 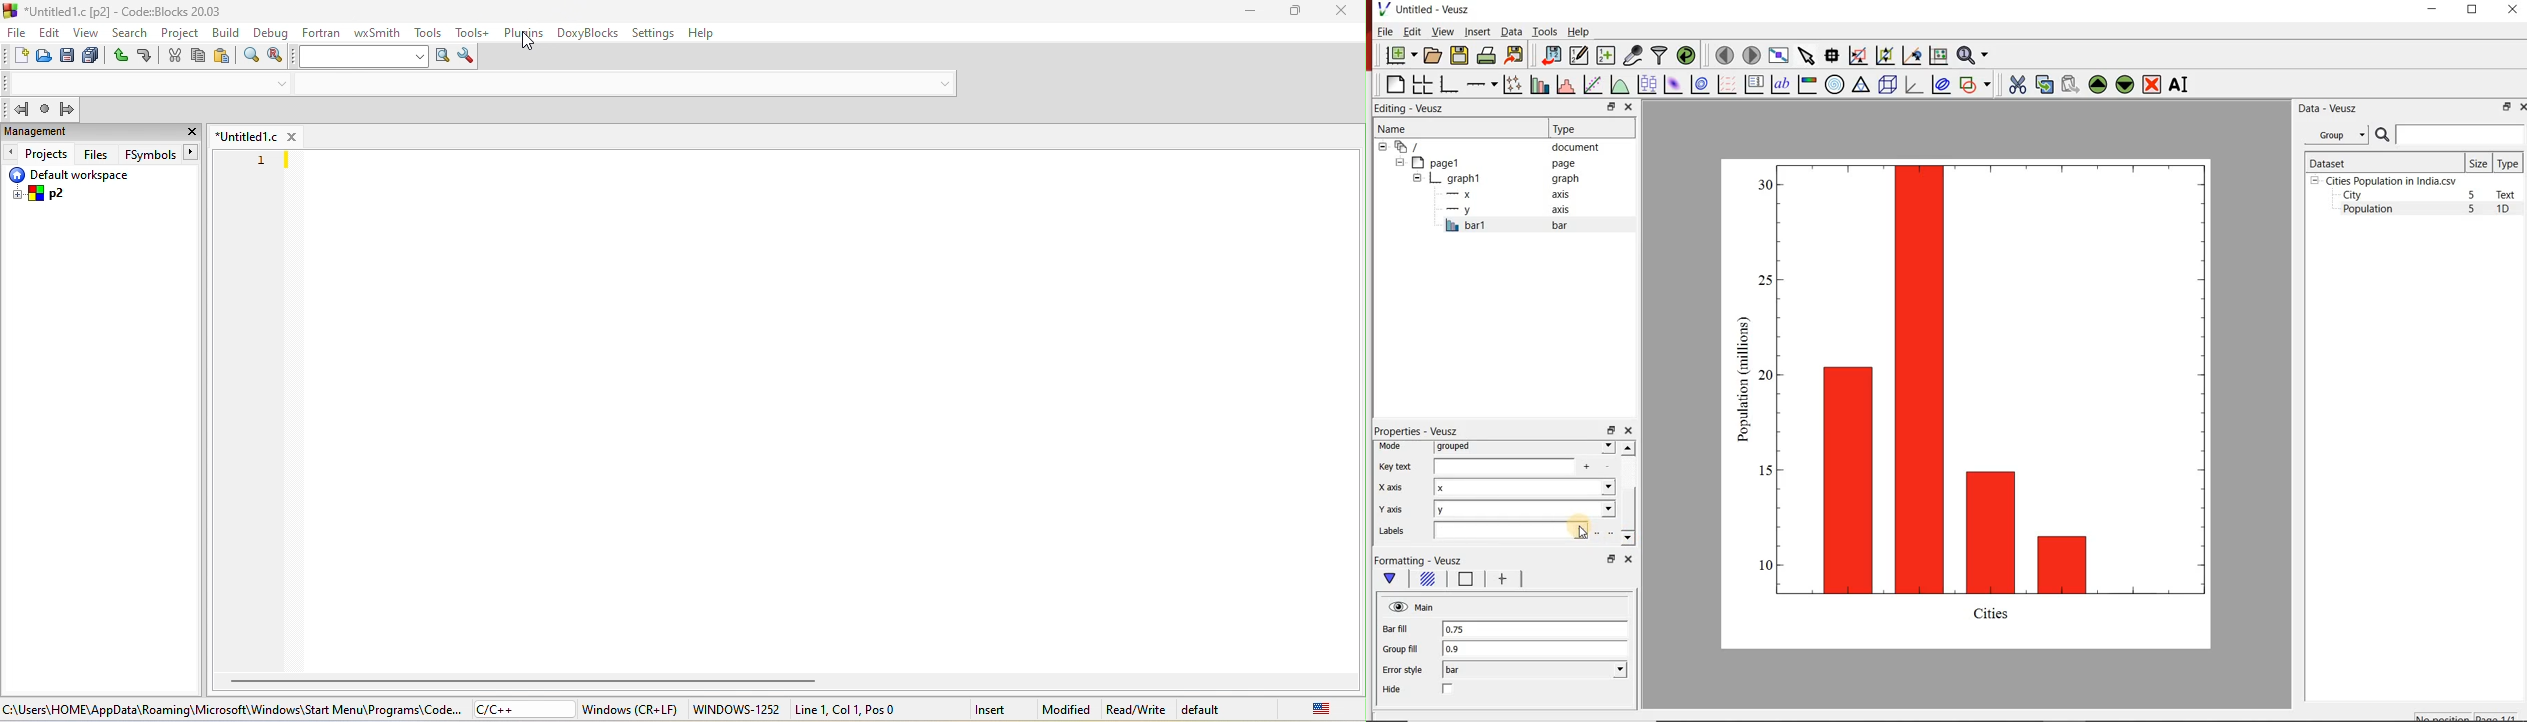 I want to click on line 1,col 1, pos 0, so click(x=846, y=711).